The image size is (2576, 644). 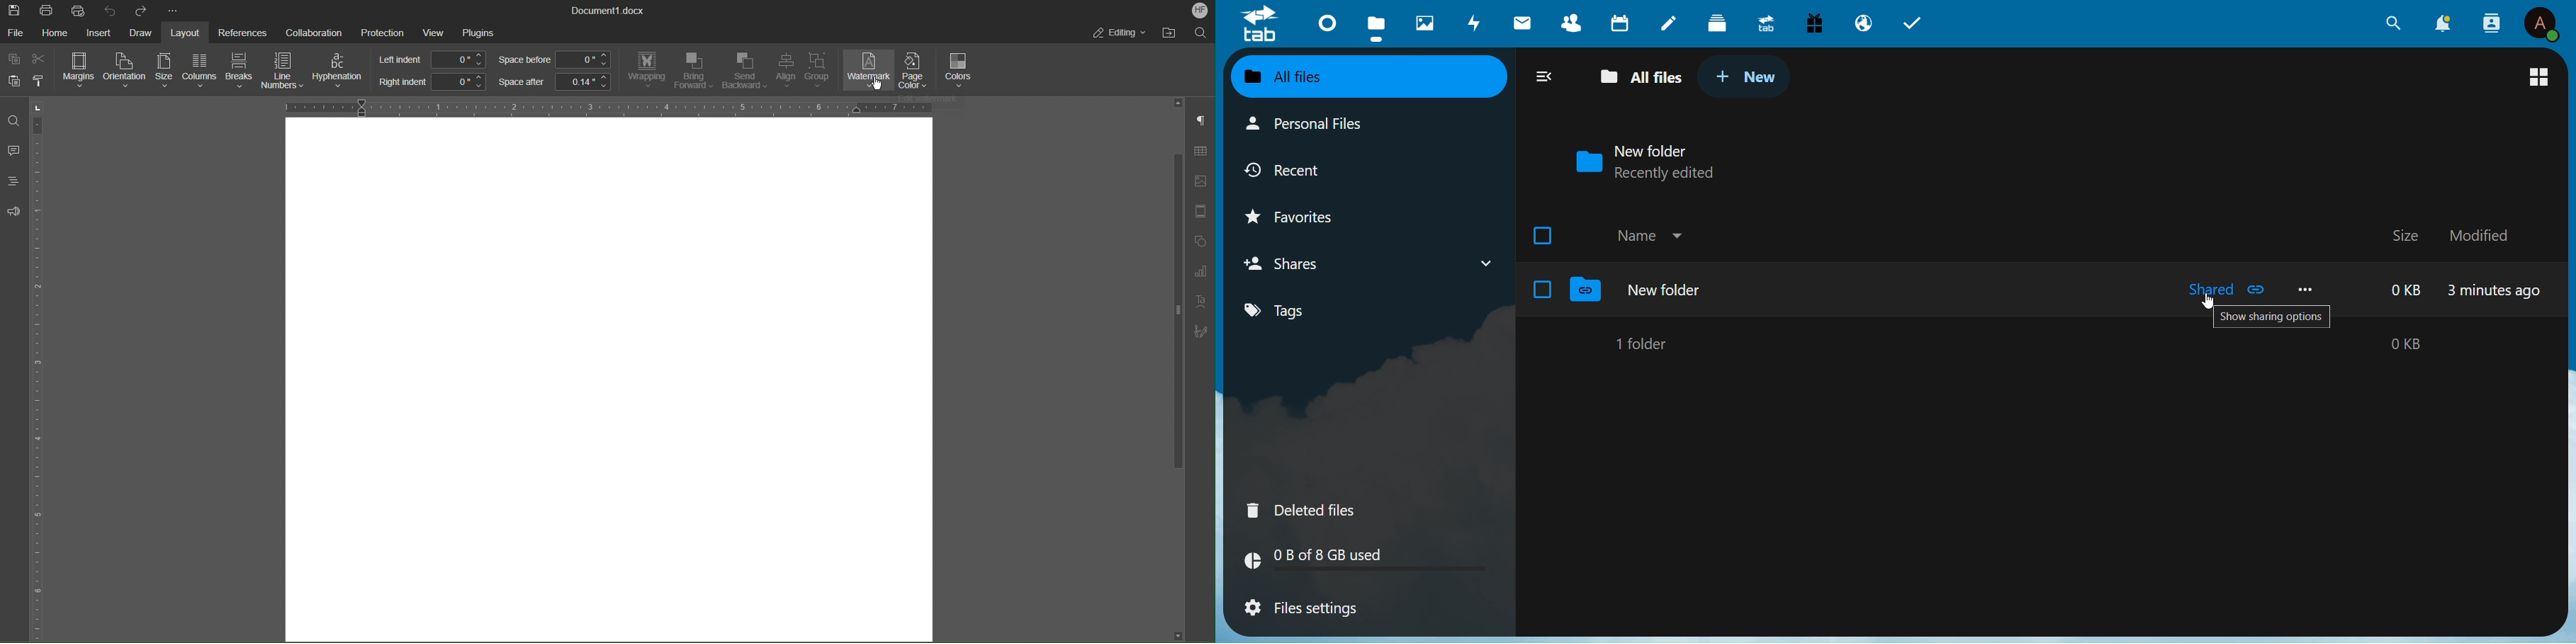 I want to click on Page Color, so click(x=918, y=70).